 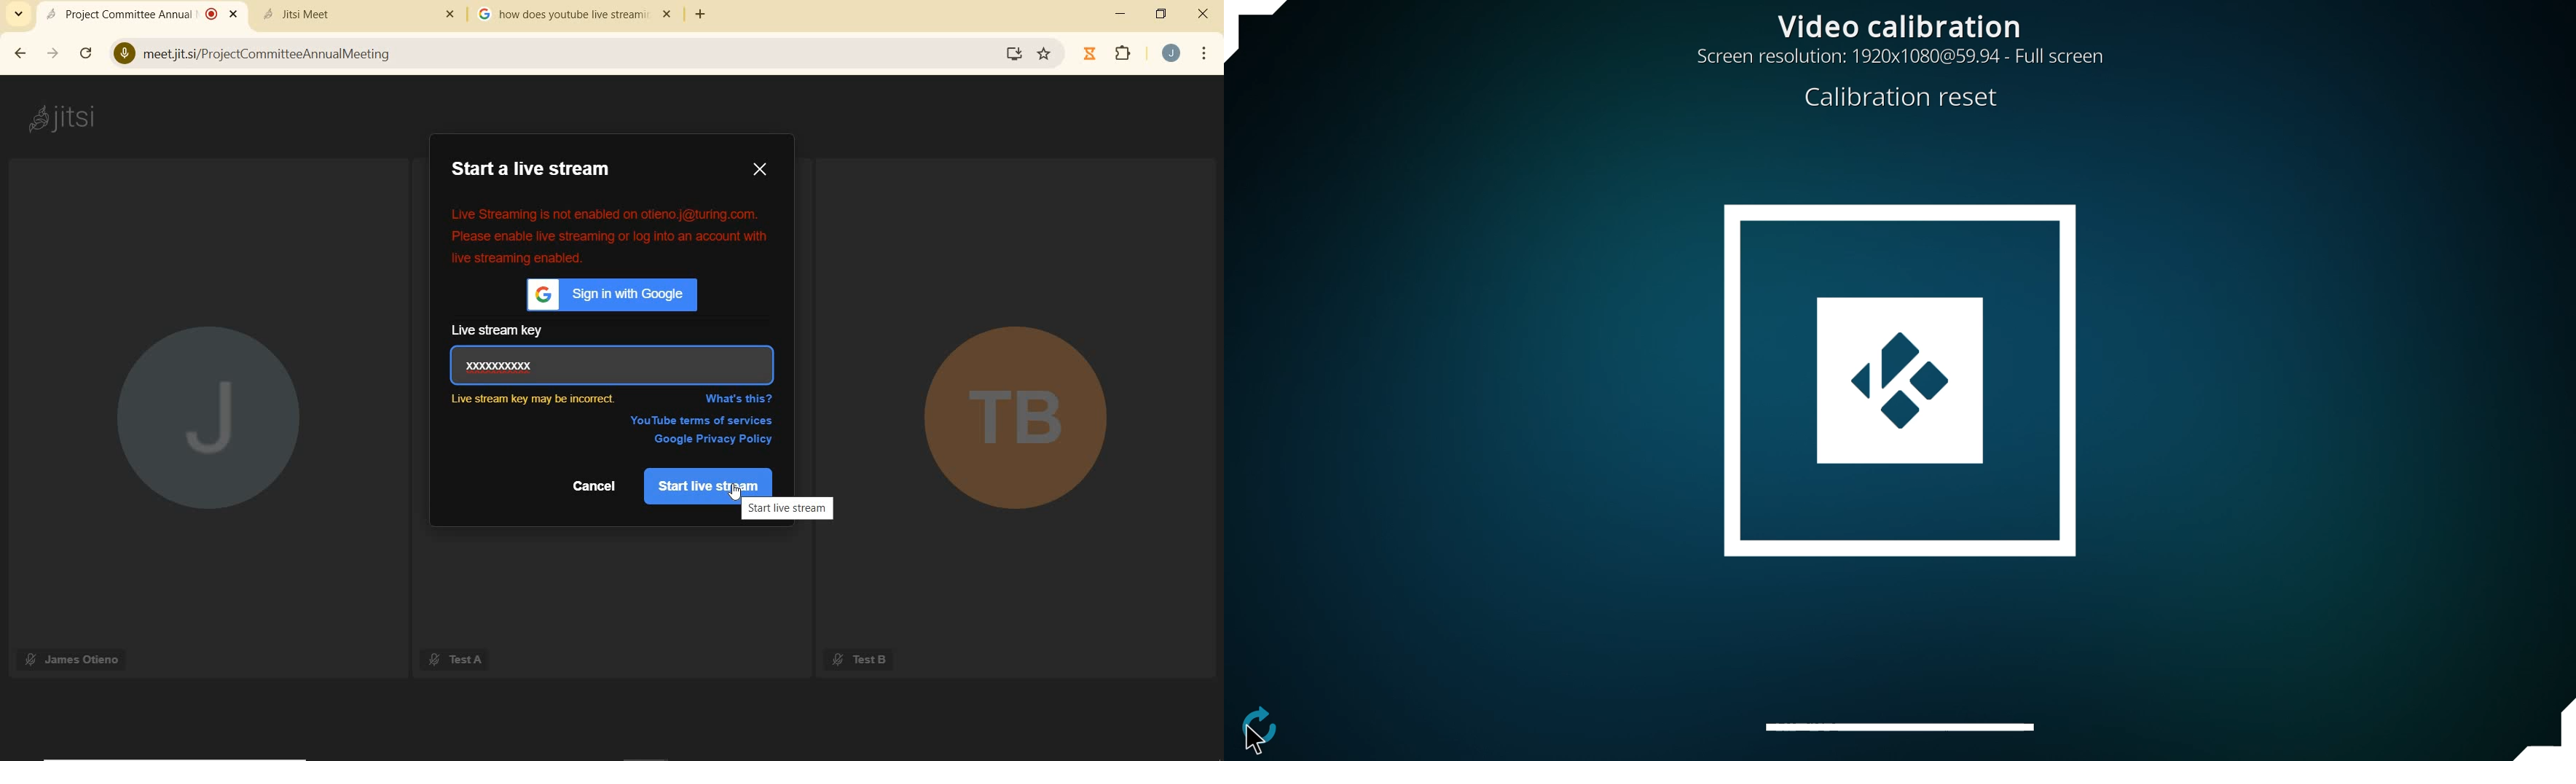 I want to click on adjust, so click(x=1271, y=32).